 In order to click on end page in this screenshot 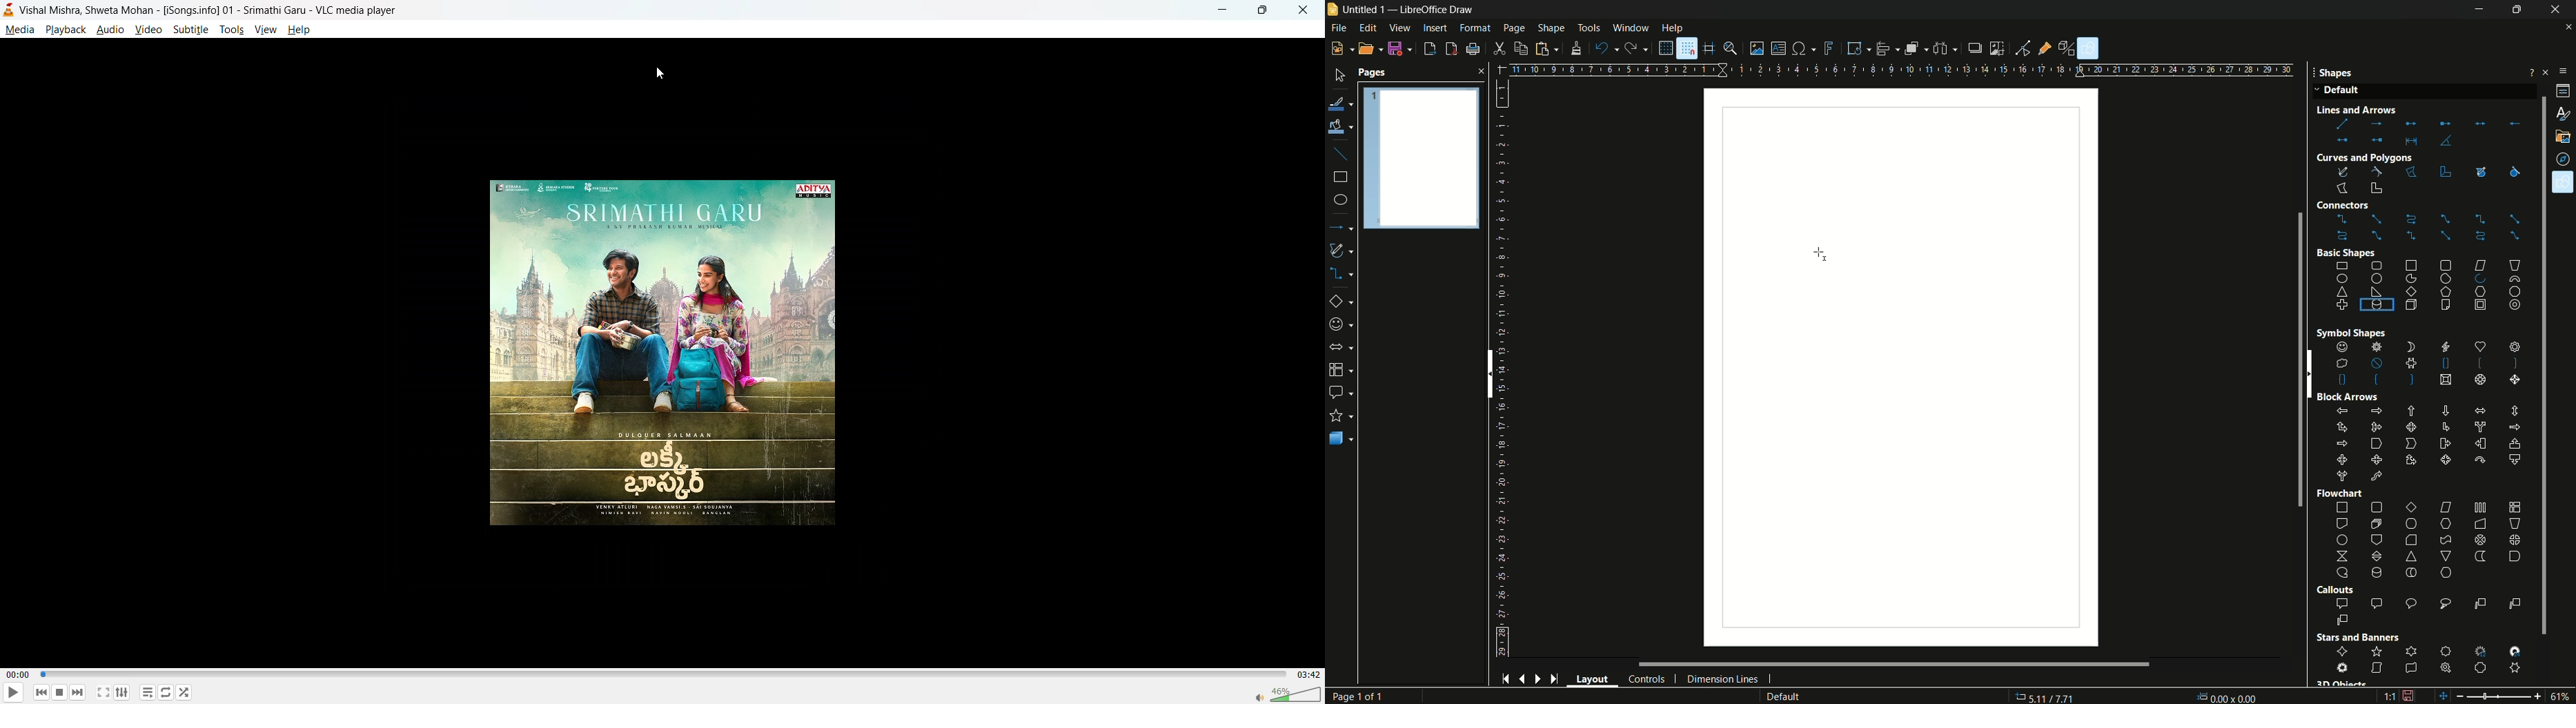, I will do `click(1554, 680)`.